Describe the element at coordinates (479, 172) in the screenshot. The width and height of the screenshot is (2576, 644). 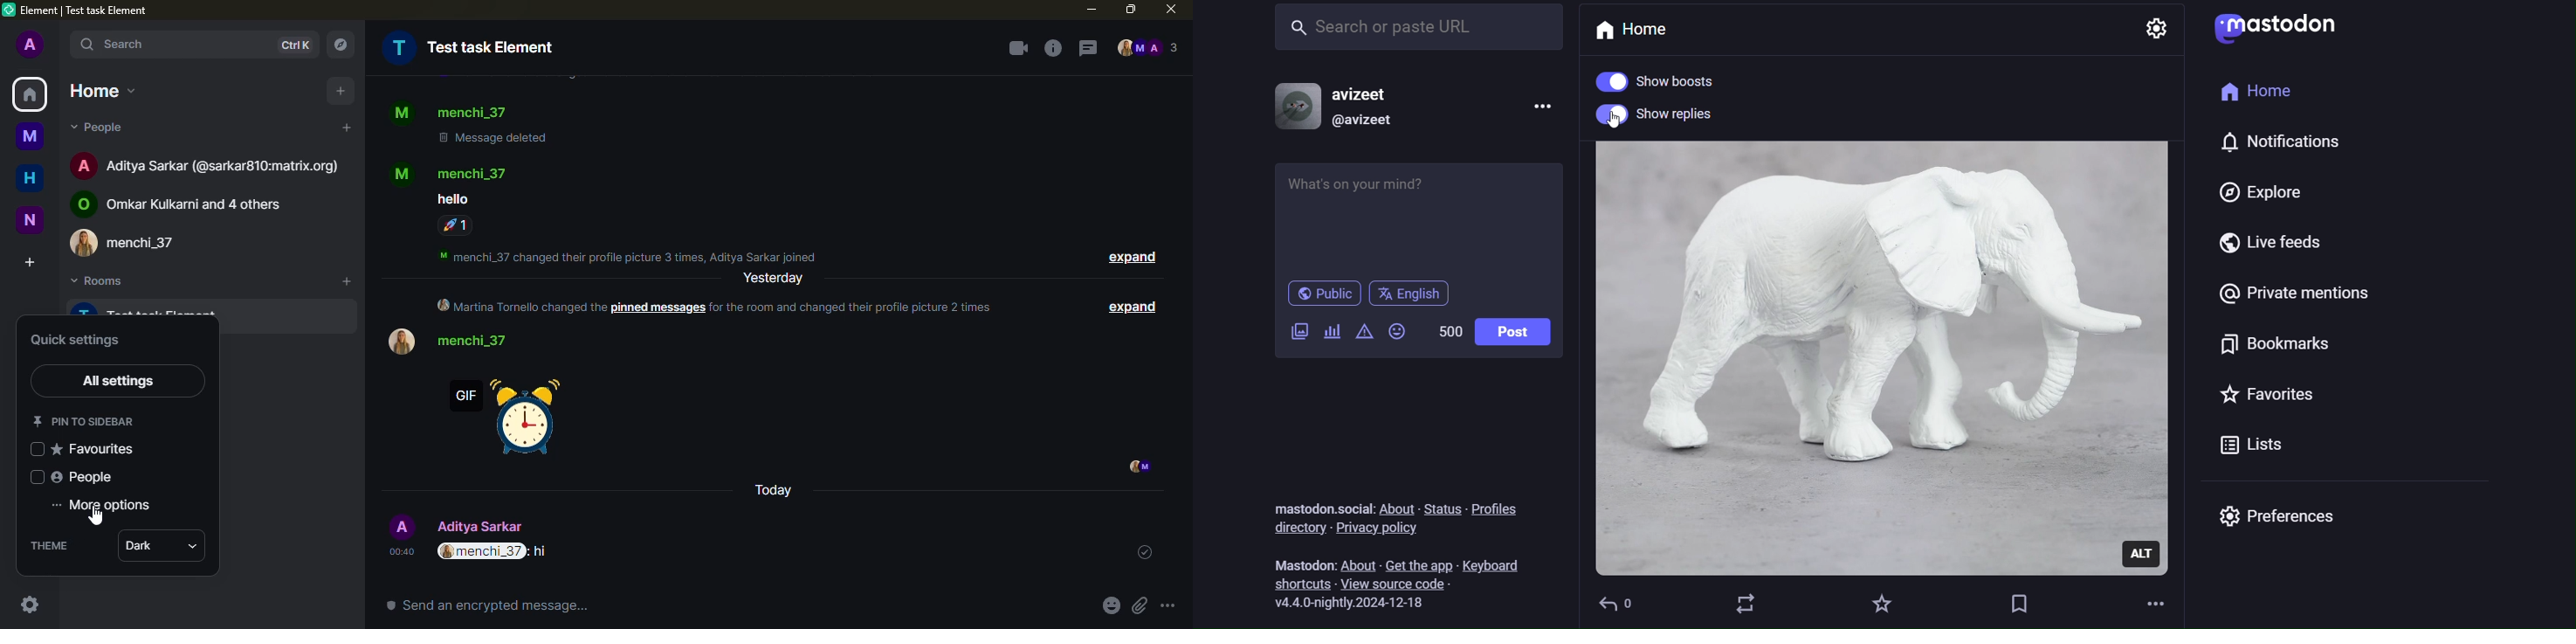
I see `contact` at that location.